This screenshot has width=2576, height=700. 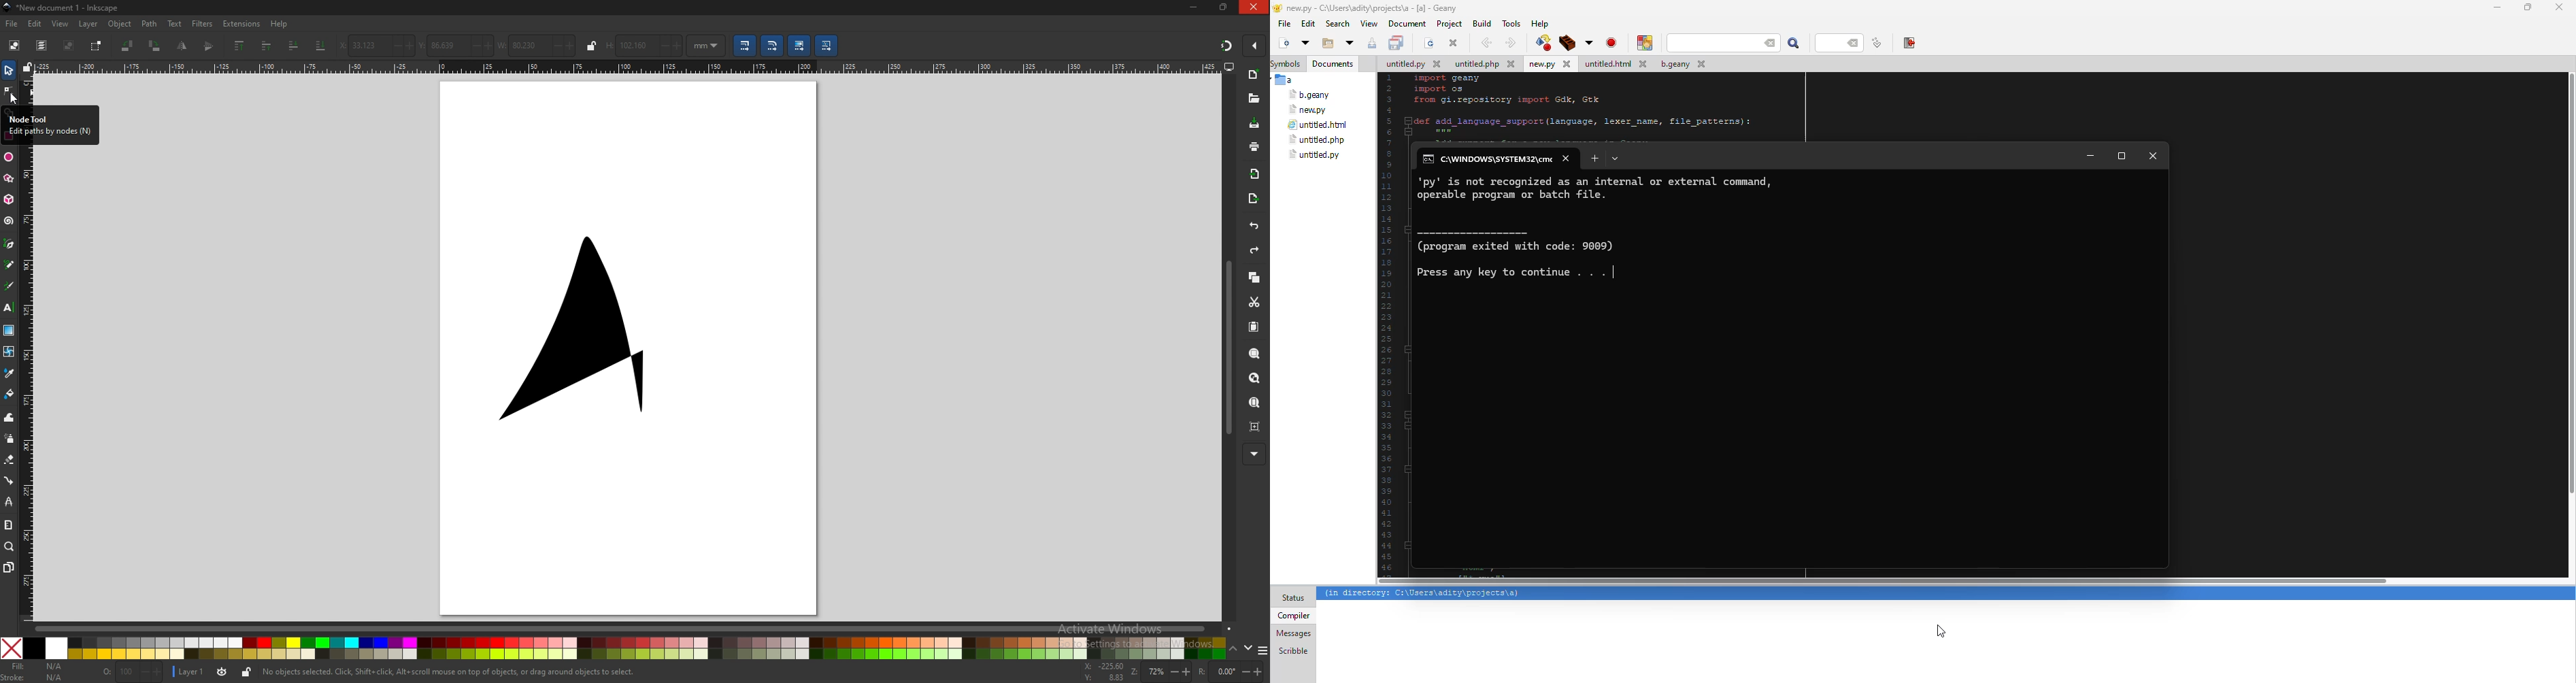 I want to click on lpe, so click(x=9, y=501).